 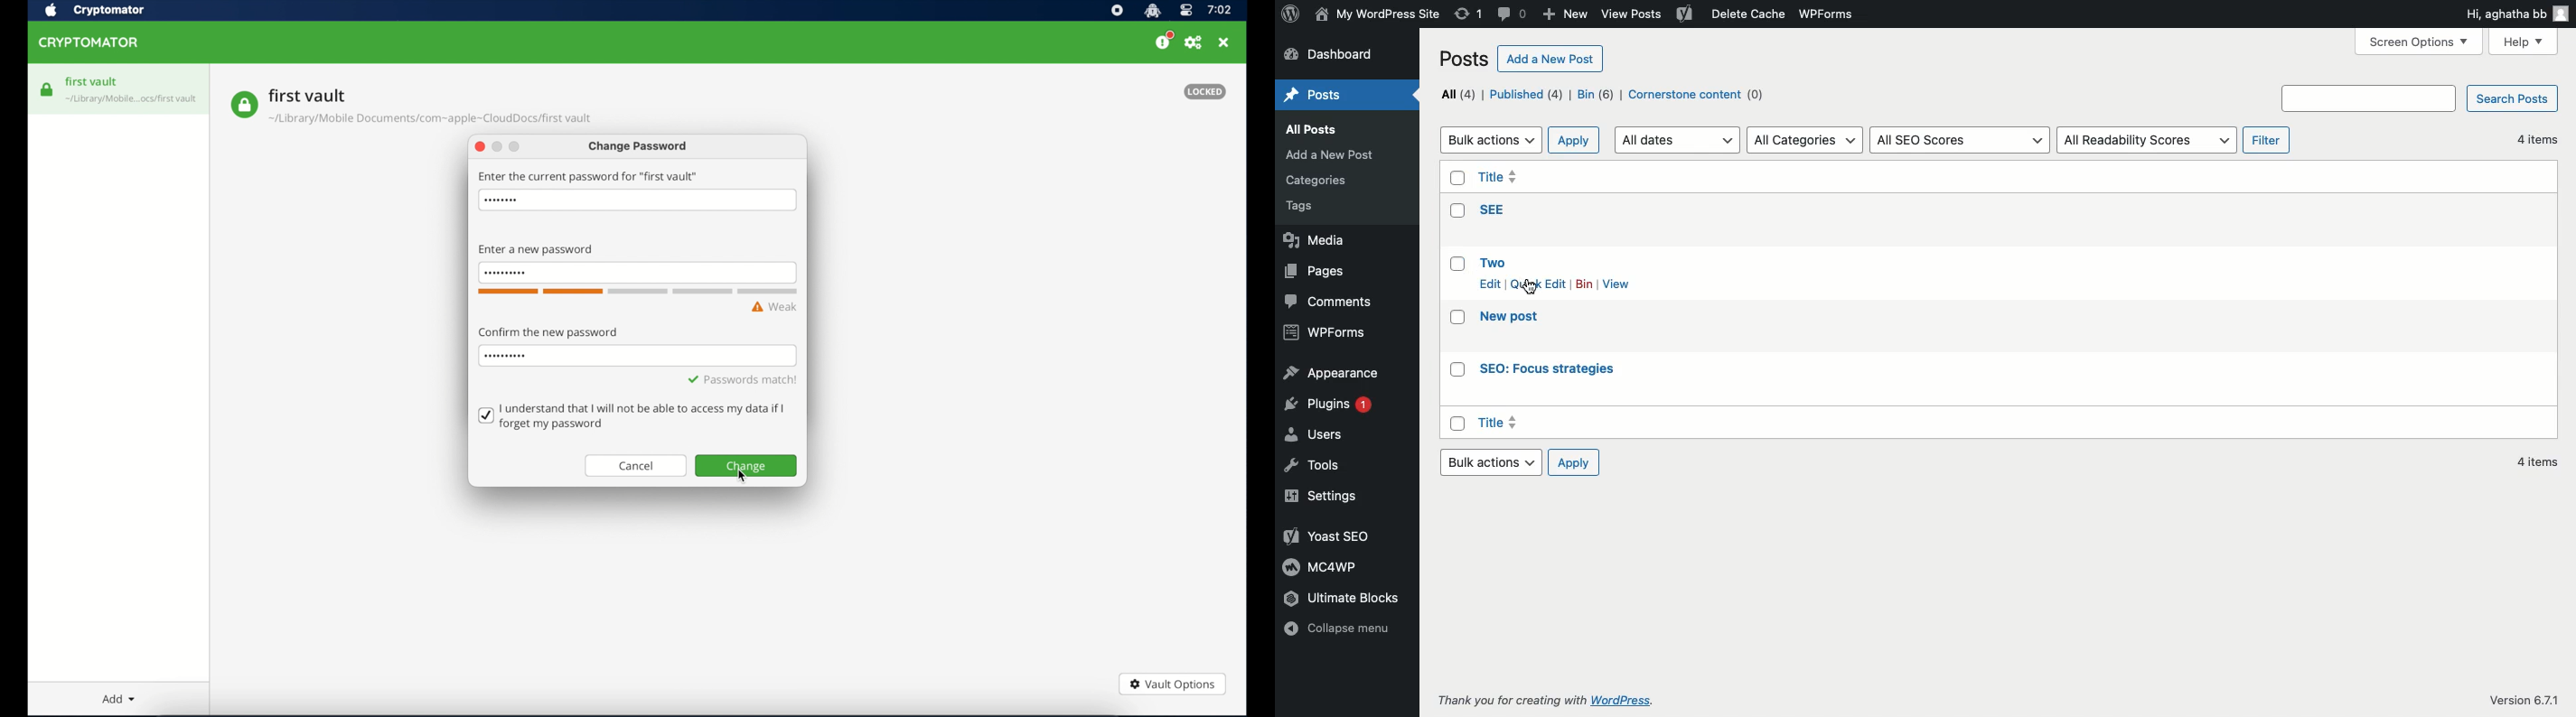 I want to click on Checkbox, so click(x=1459, y=319).